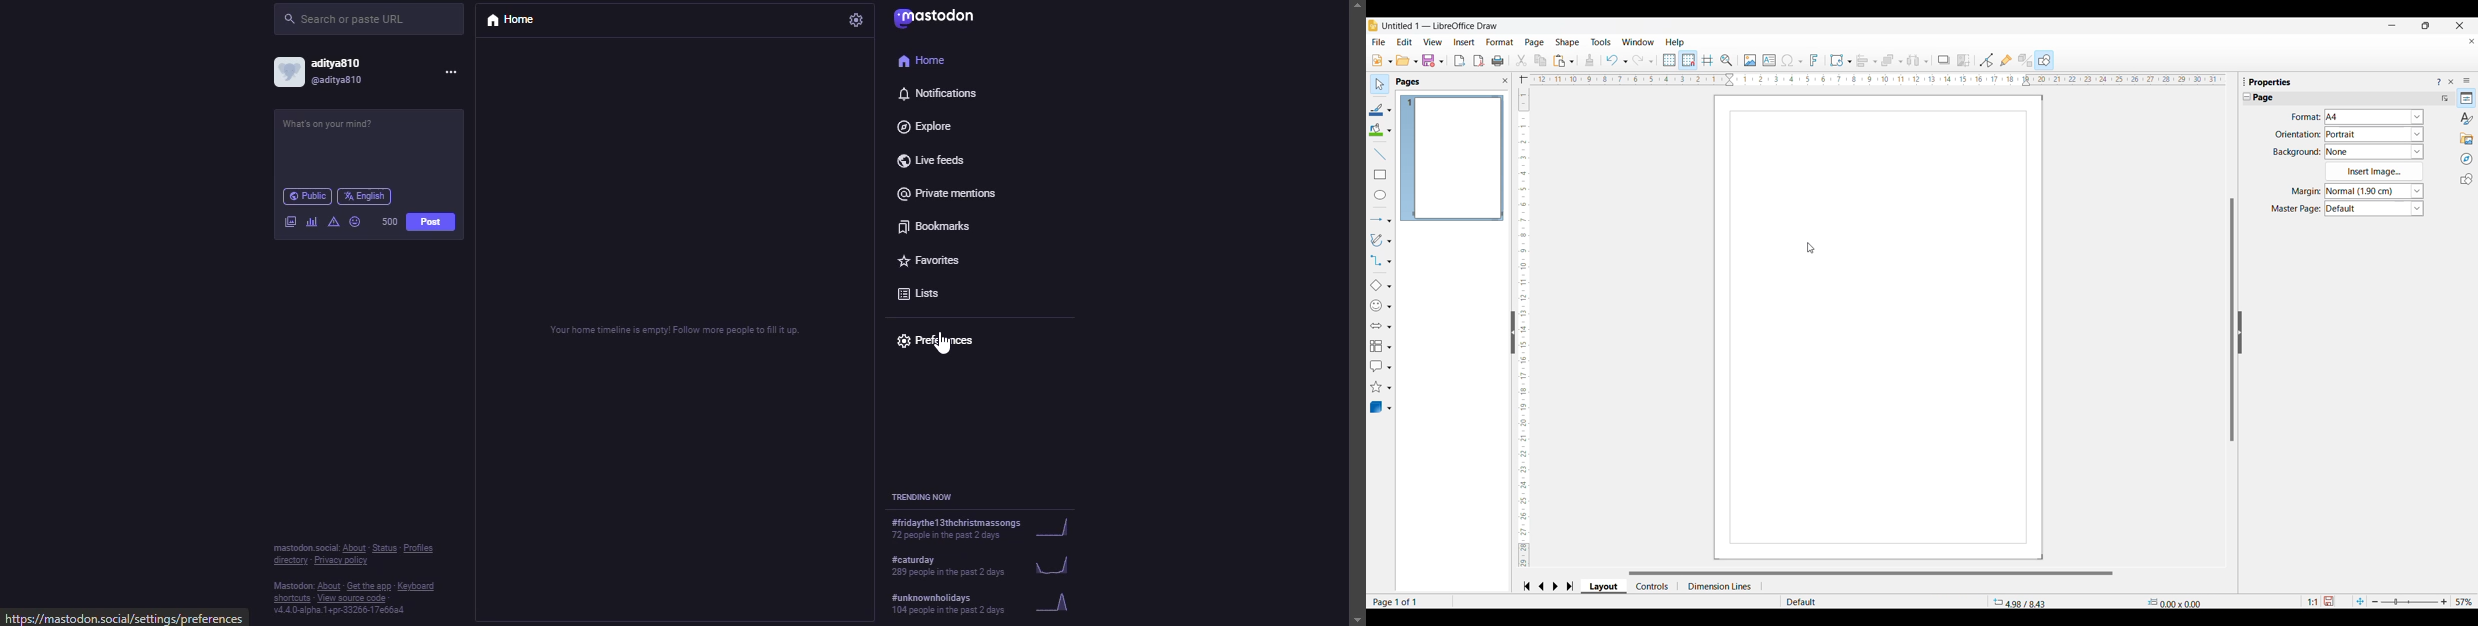 The width and height of the screenshot is (2492, 644). Describe the element at coordinates (2307, 117) in the screenshot. I see `Format` at that location.